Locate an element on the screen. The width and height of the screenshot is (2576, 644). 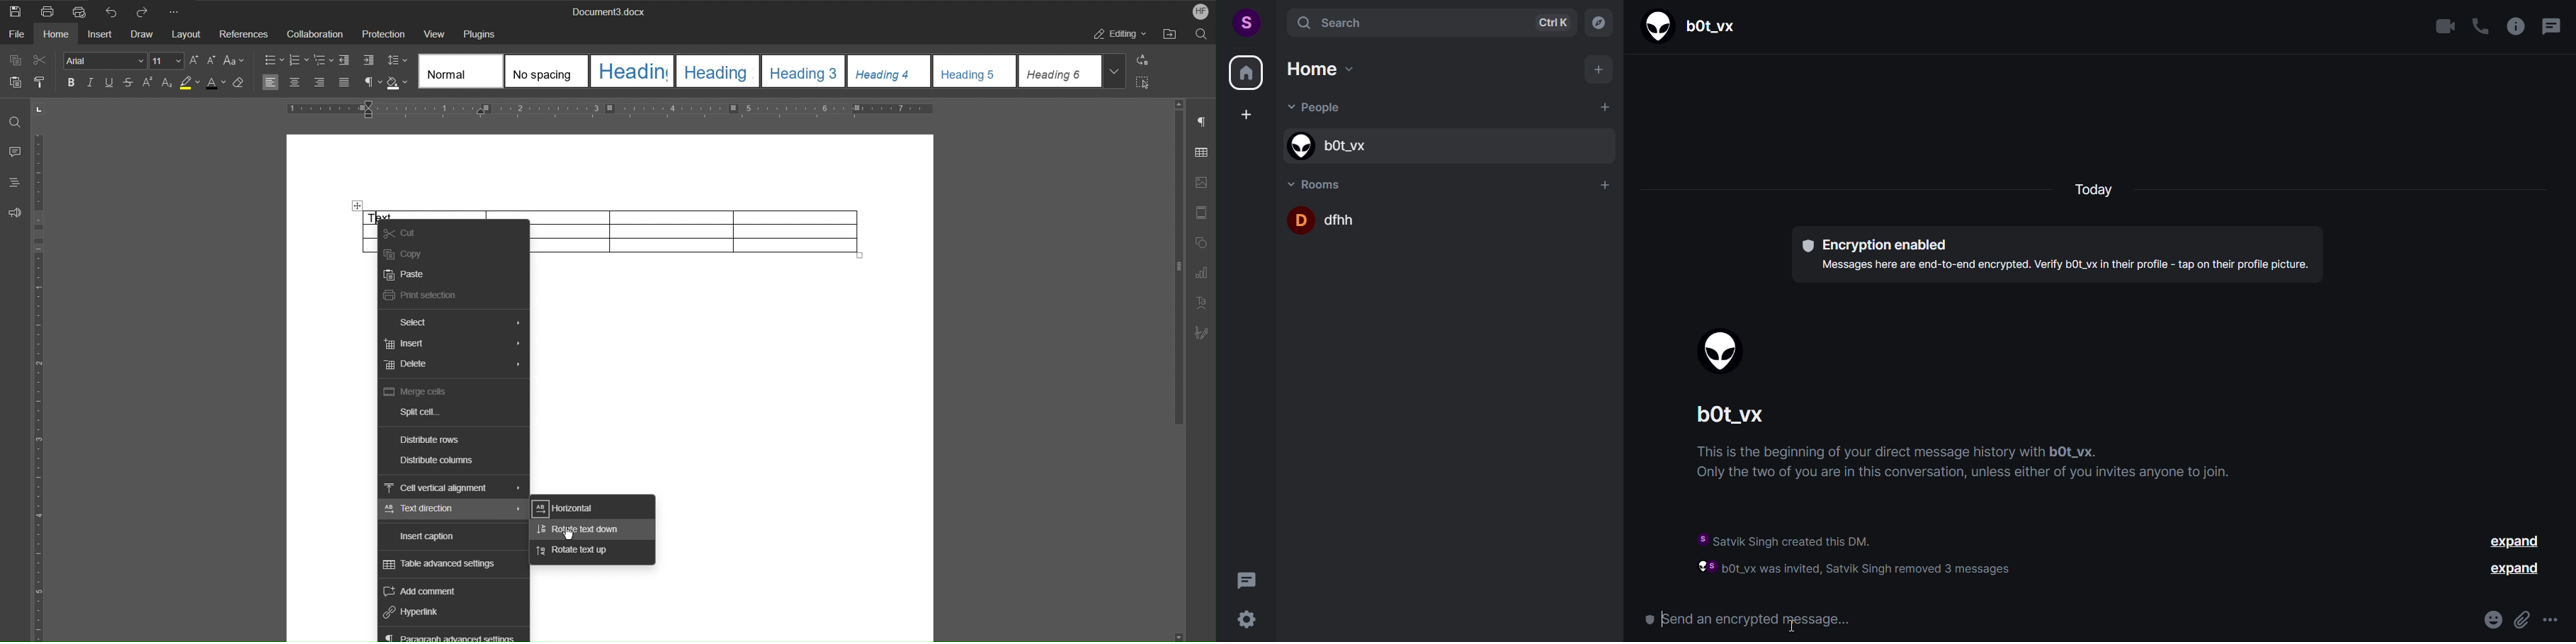
Erase Style is located at coordinates (241, 82).